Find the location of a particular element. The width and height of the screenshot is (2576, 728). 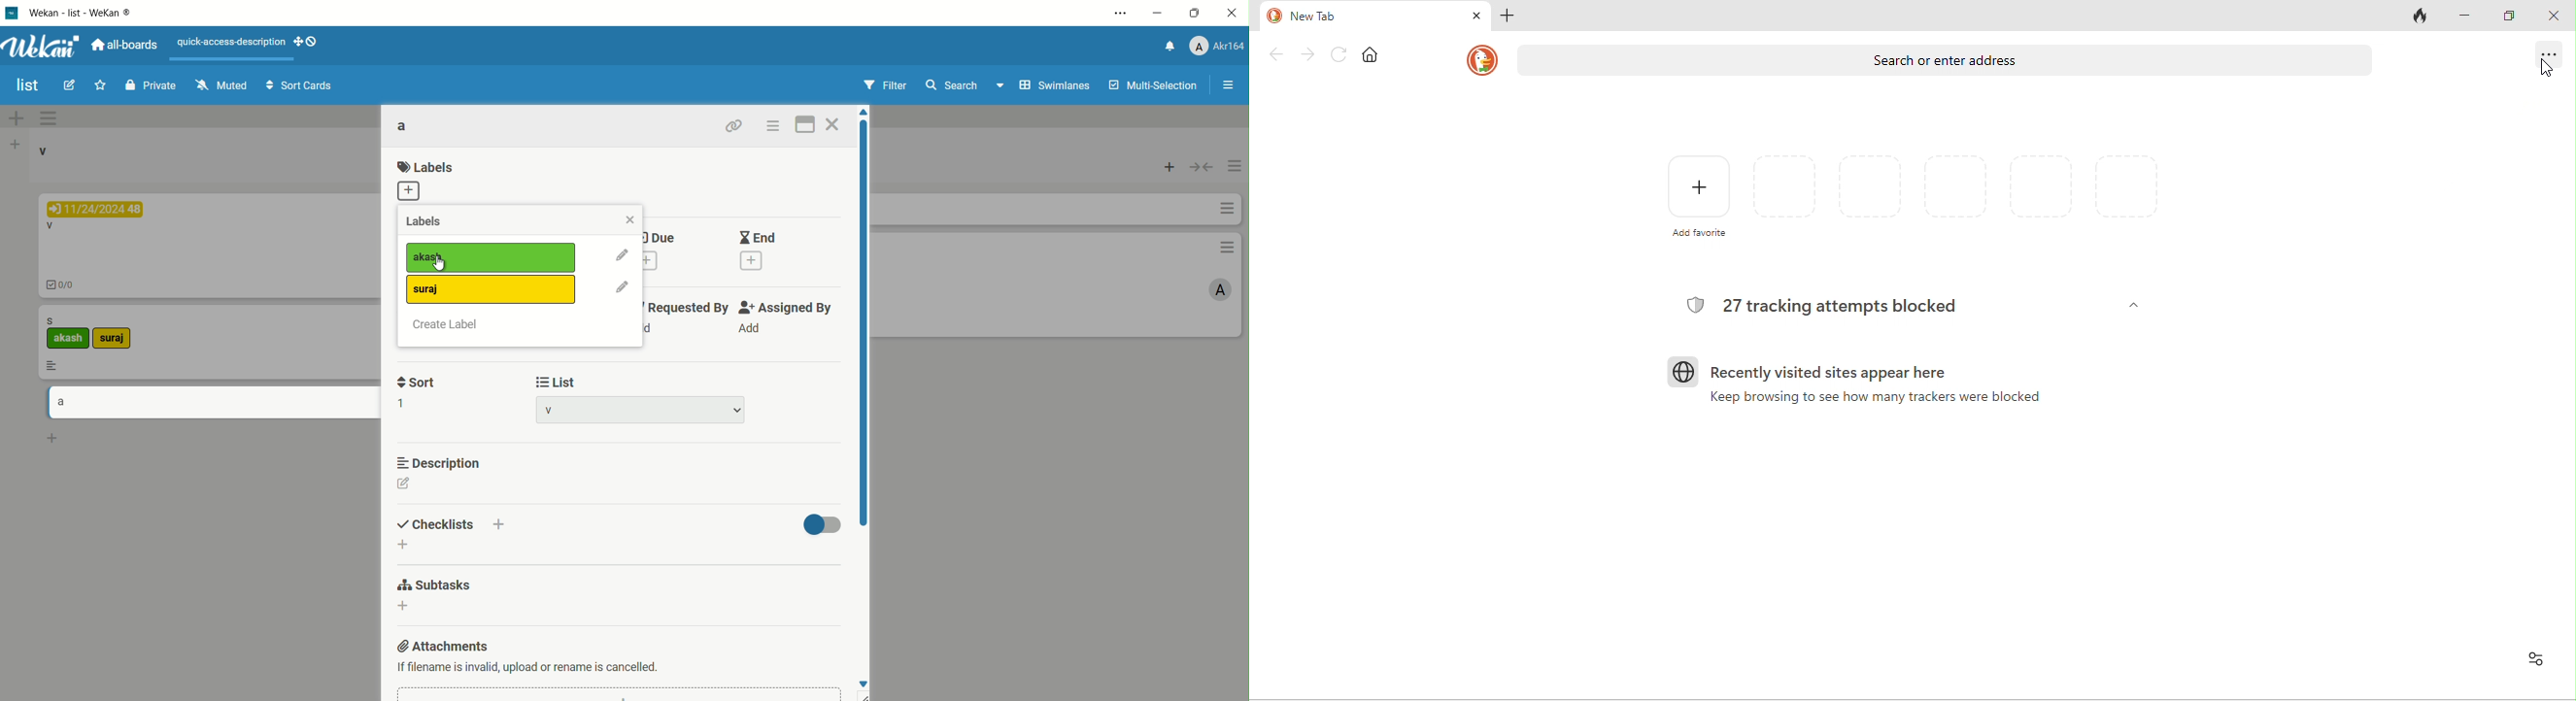

edit is located at coordinates (624, 254).